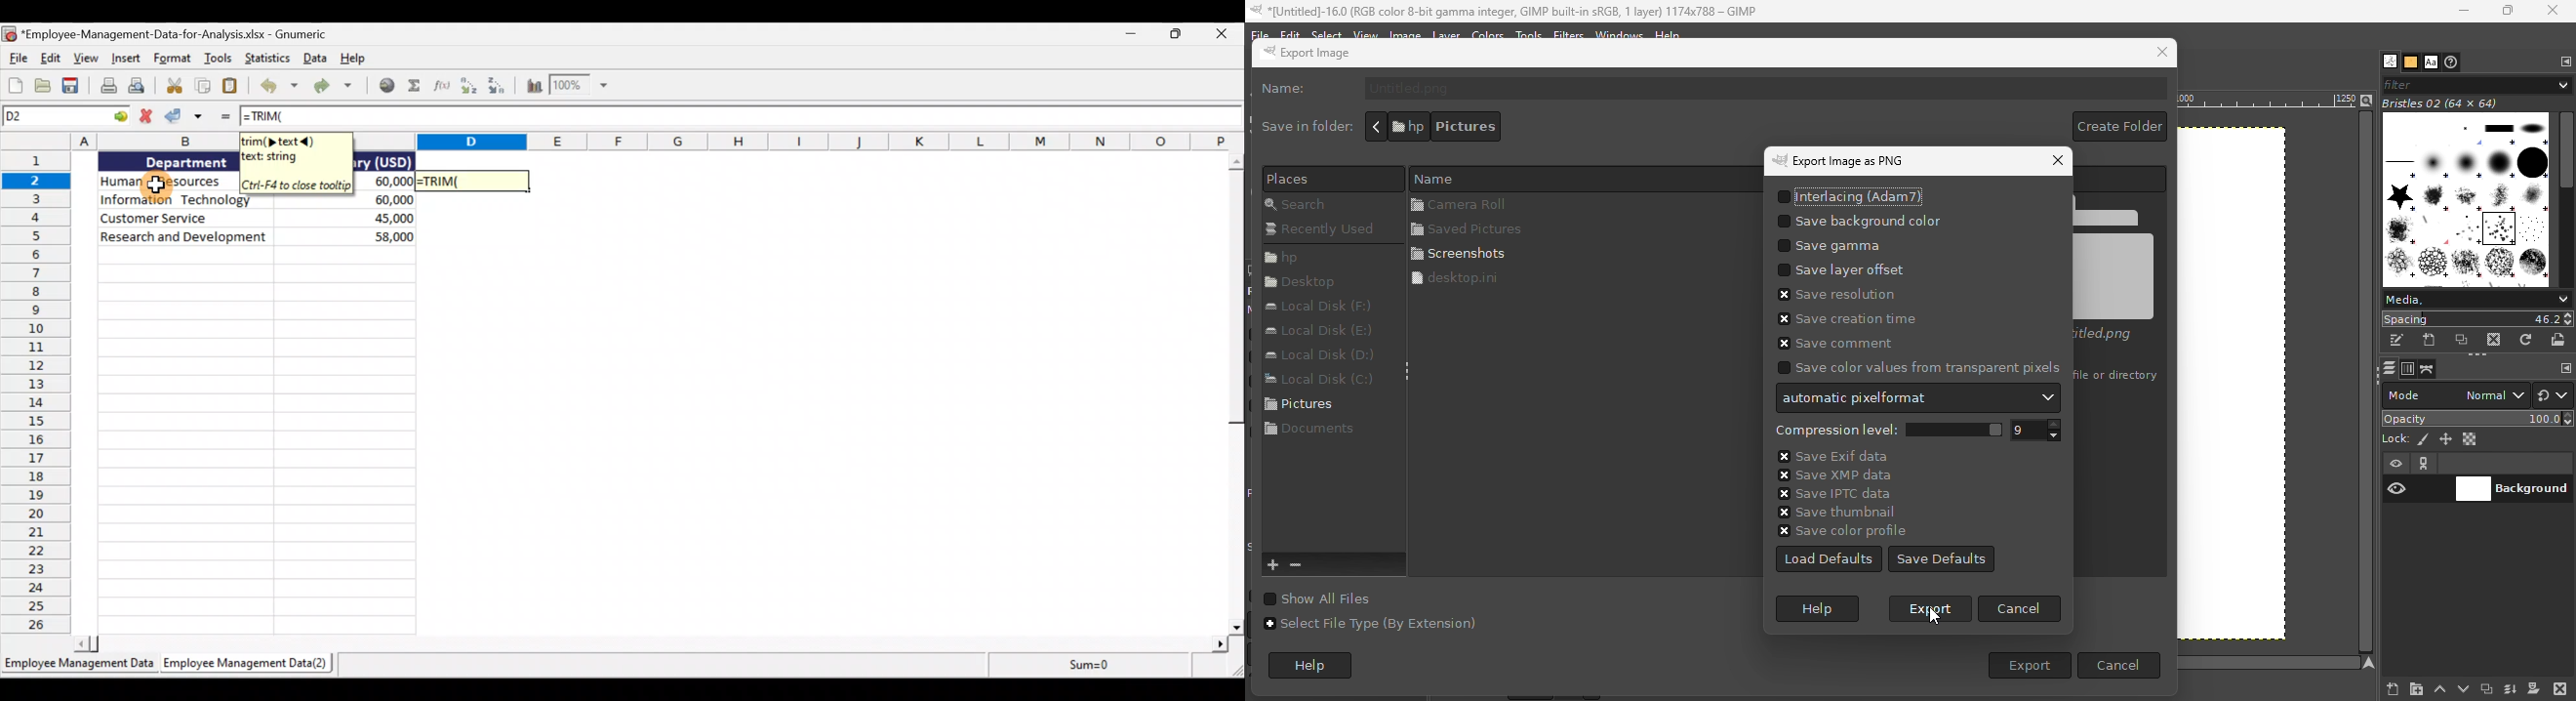 This screenshot has width=2576, height=728. Describe the element at coordinates (792, 141) in the screenshot. I see `Columns` at that location.